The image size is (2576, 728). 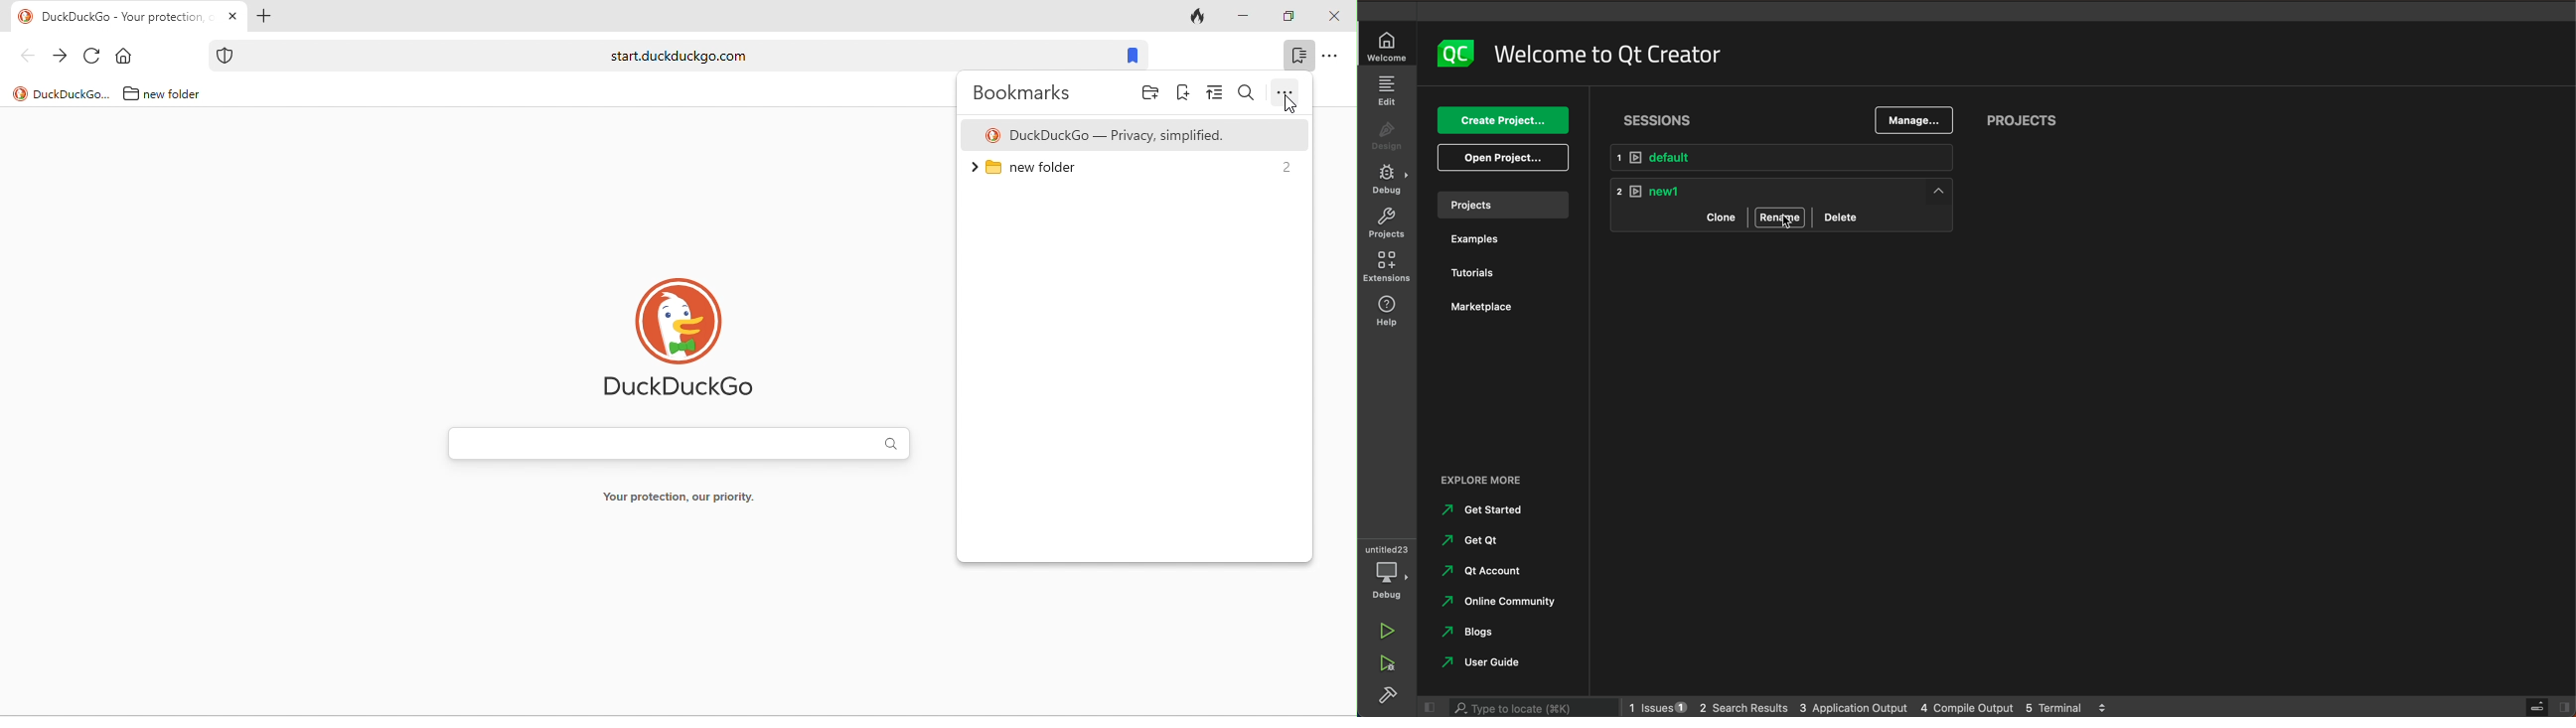 I want to click on rename, so click(x=1780, y=217).